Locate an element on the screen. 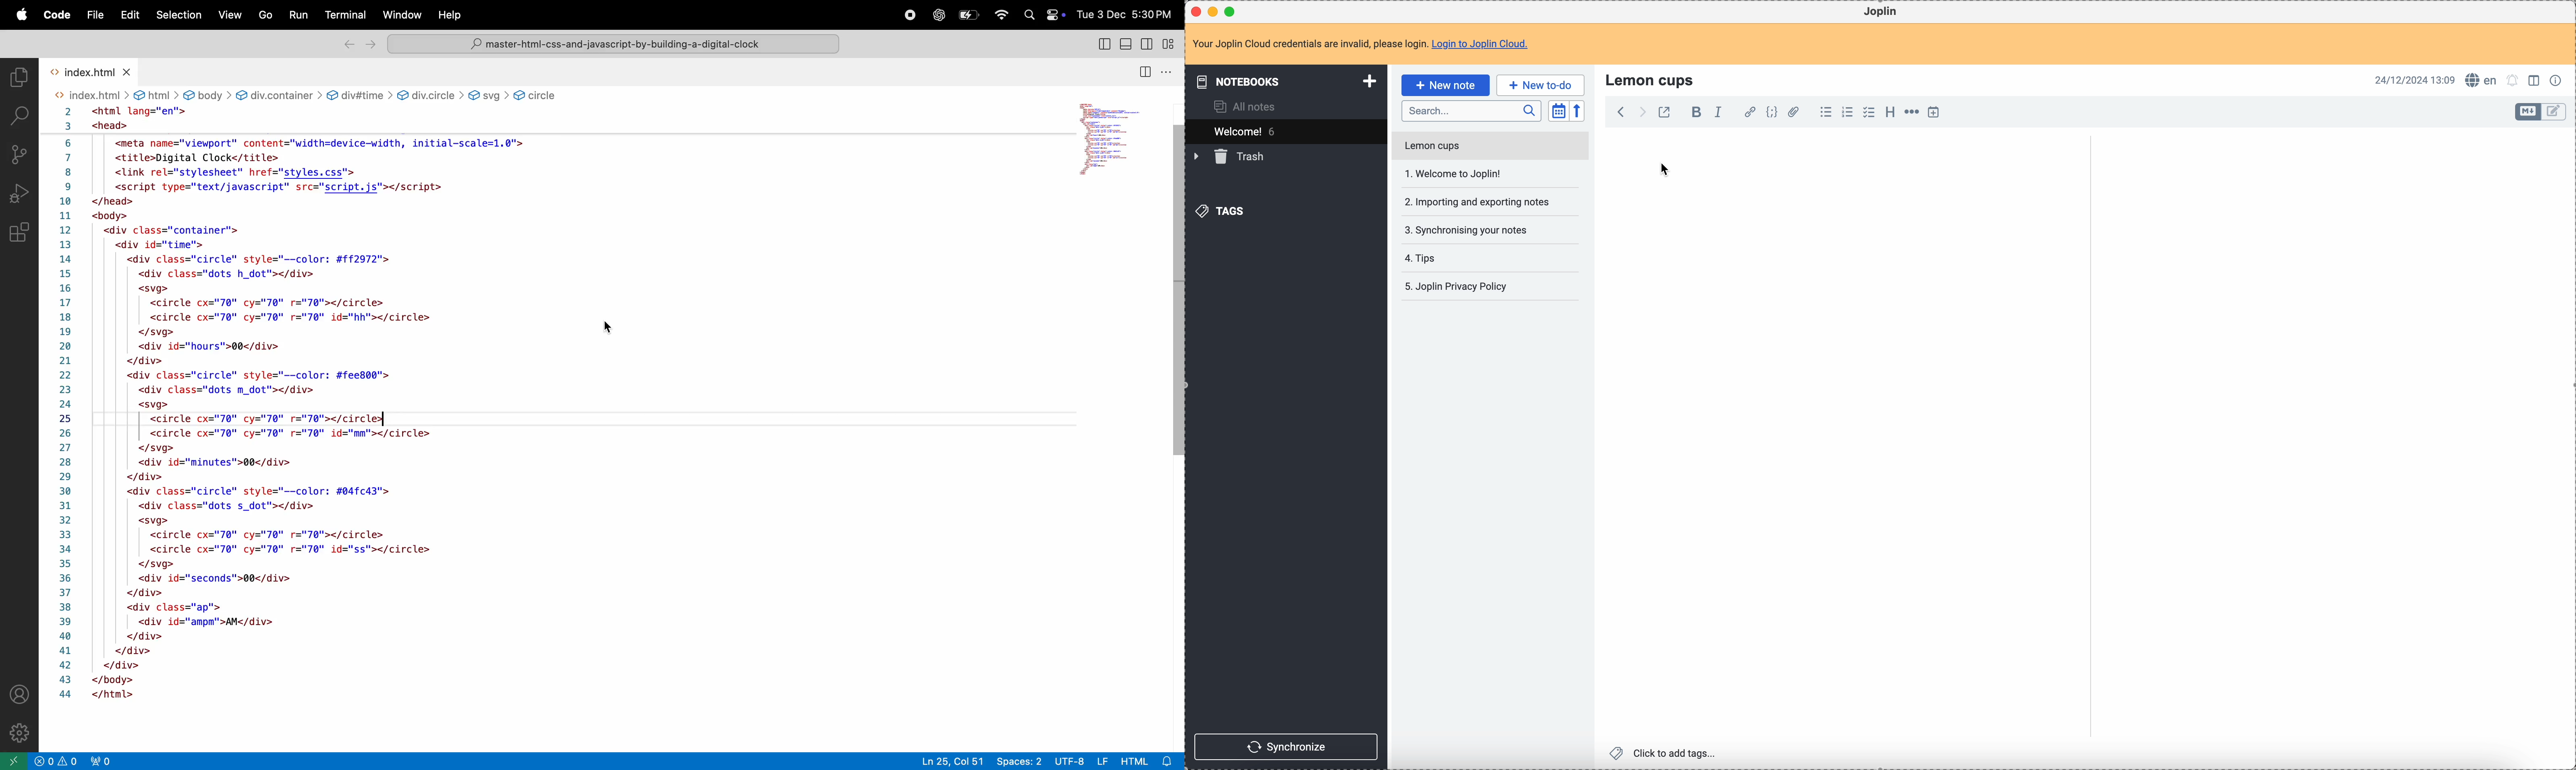  date and hour is located at coordinates (2415, 79).